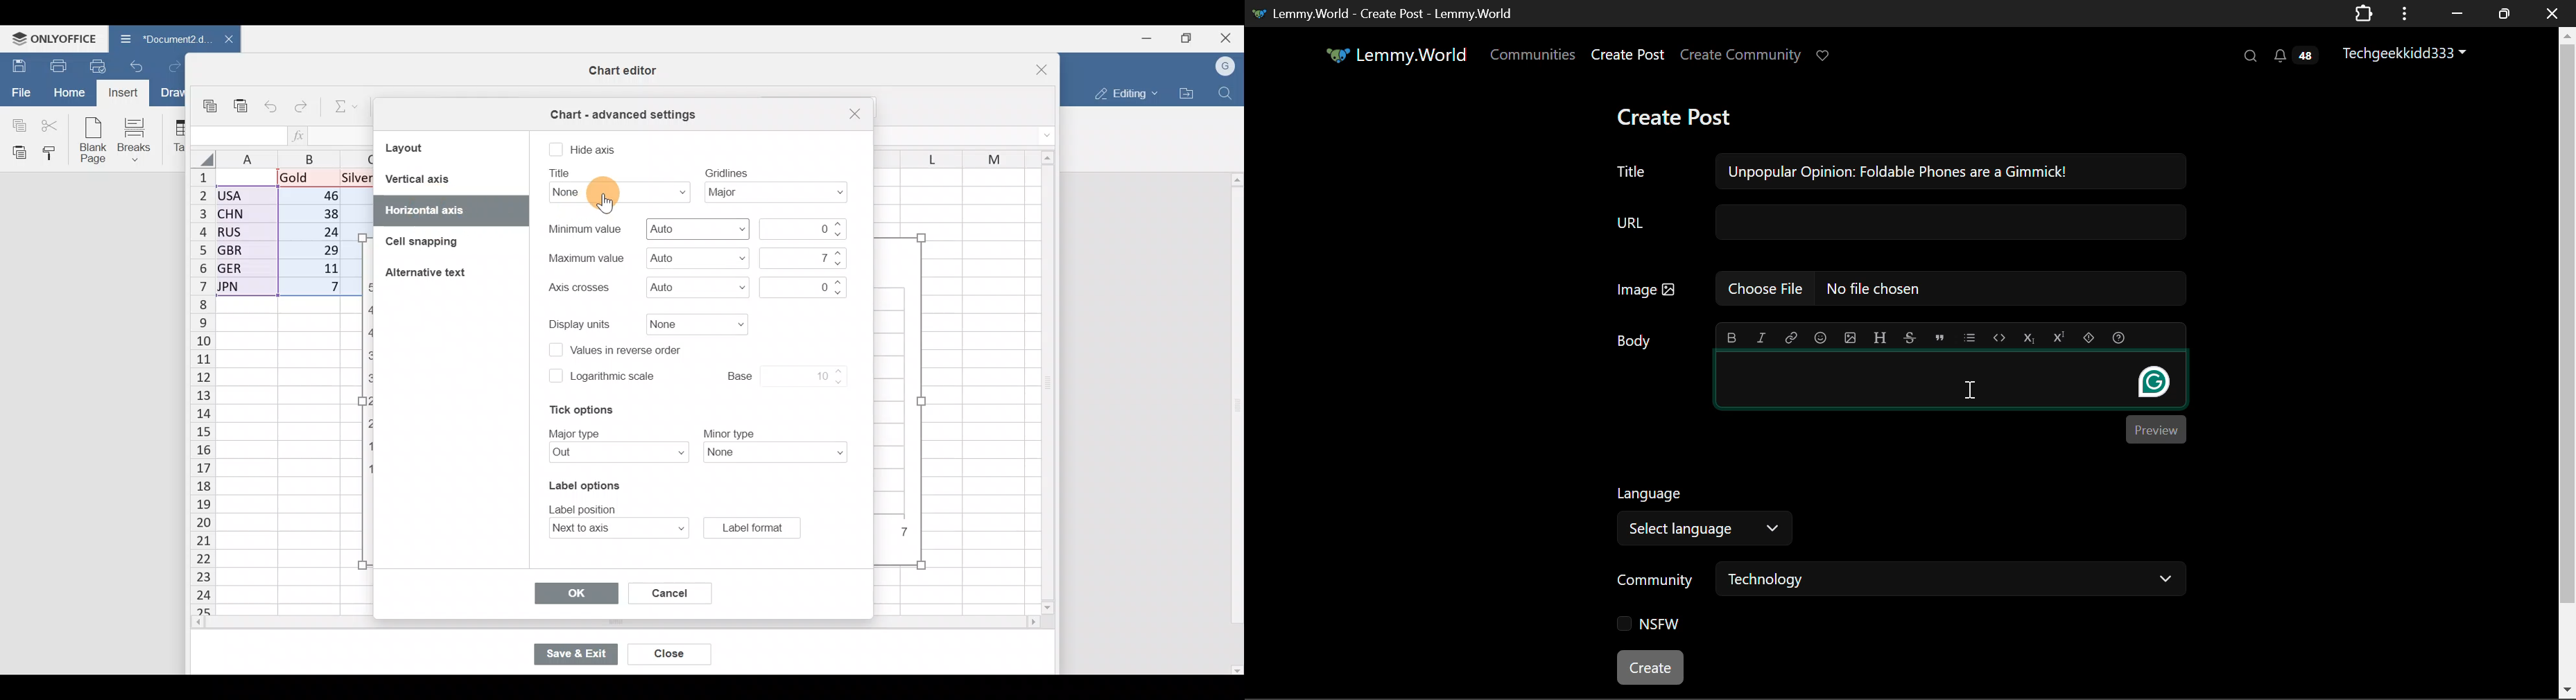 This screenshot has height=700, width=2576. What do you see at coordinates (1699, 512) in the screenshot?
I see `Select Post Language` at bounding box center [1699, 512].